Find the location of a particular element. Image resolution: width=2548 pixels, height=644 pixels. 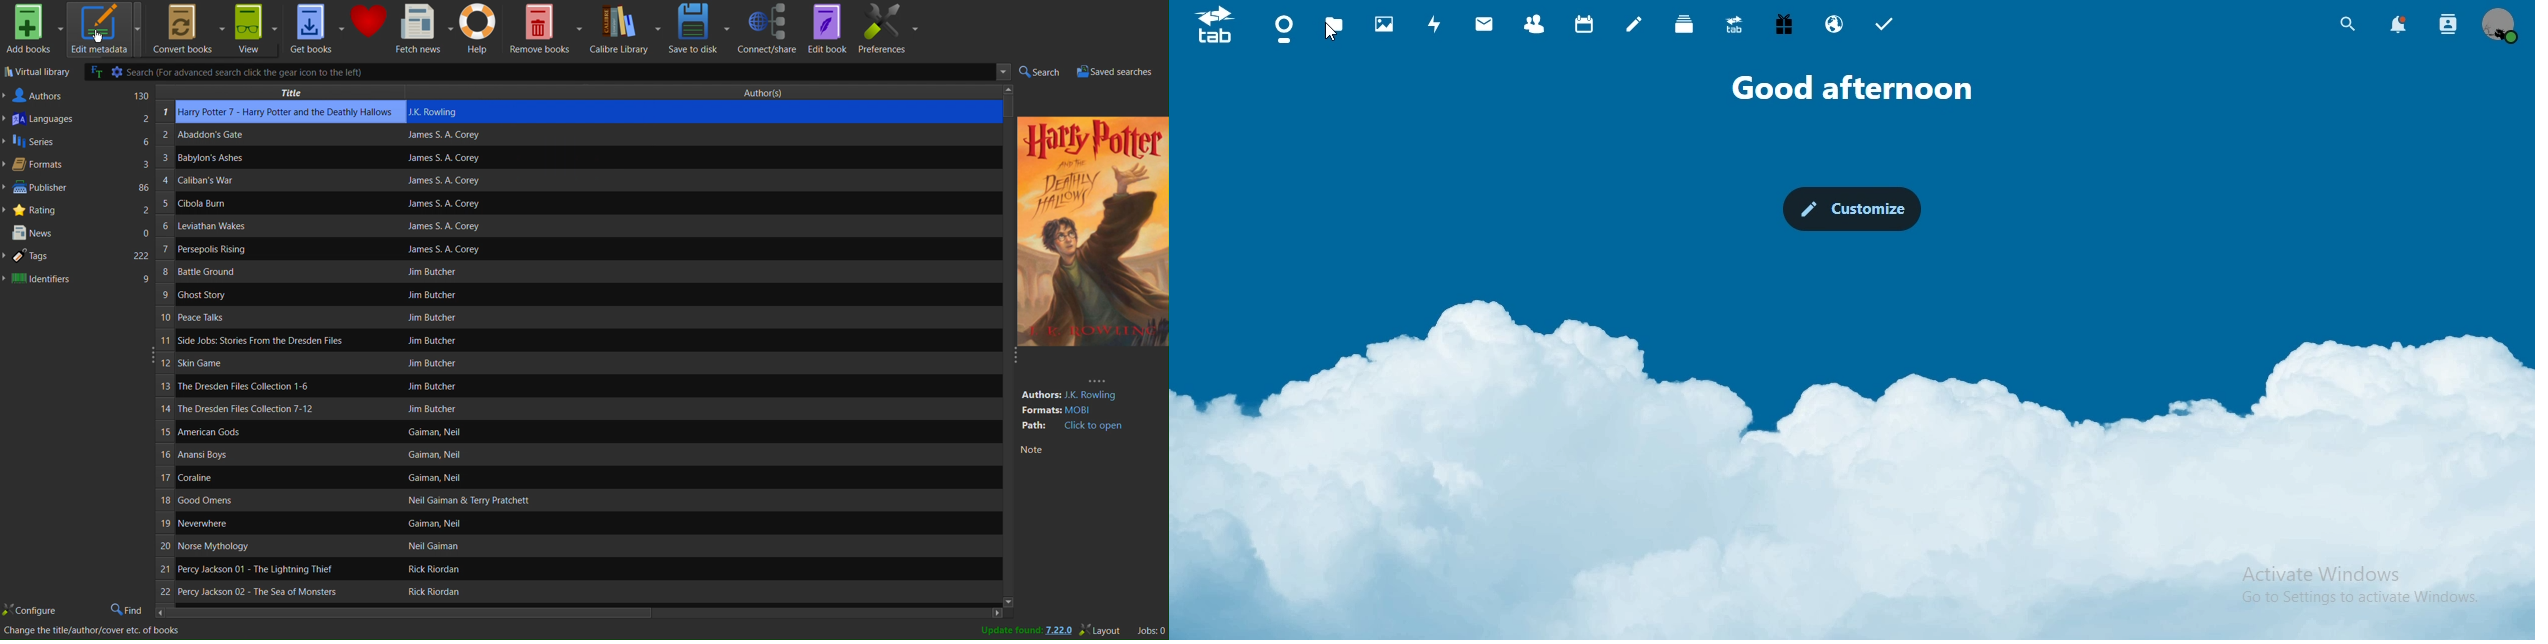

Book name is located at coordinates (269, 480).